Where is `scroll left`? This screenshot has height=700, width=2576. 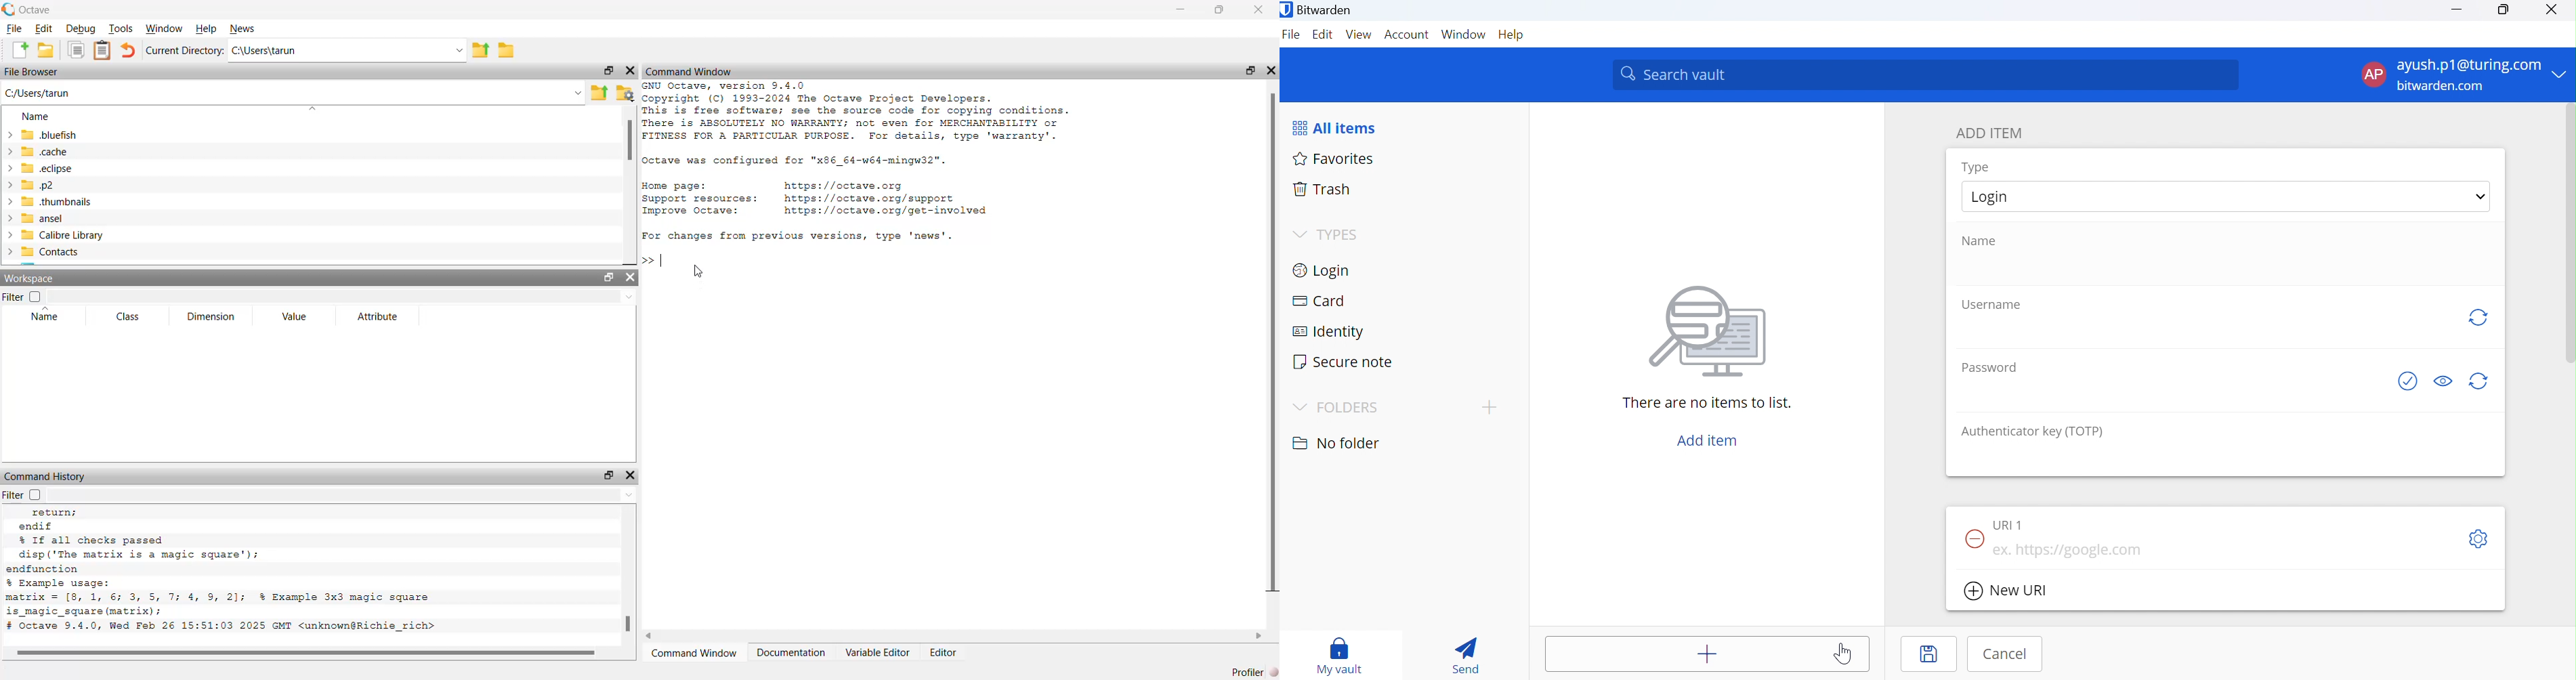 scroll left is located at coordinates (650, 636).